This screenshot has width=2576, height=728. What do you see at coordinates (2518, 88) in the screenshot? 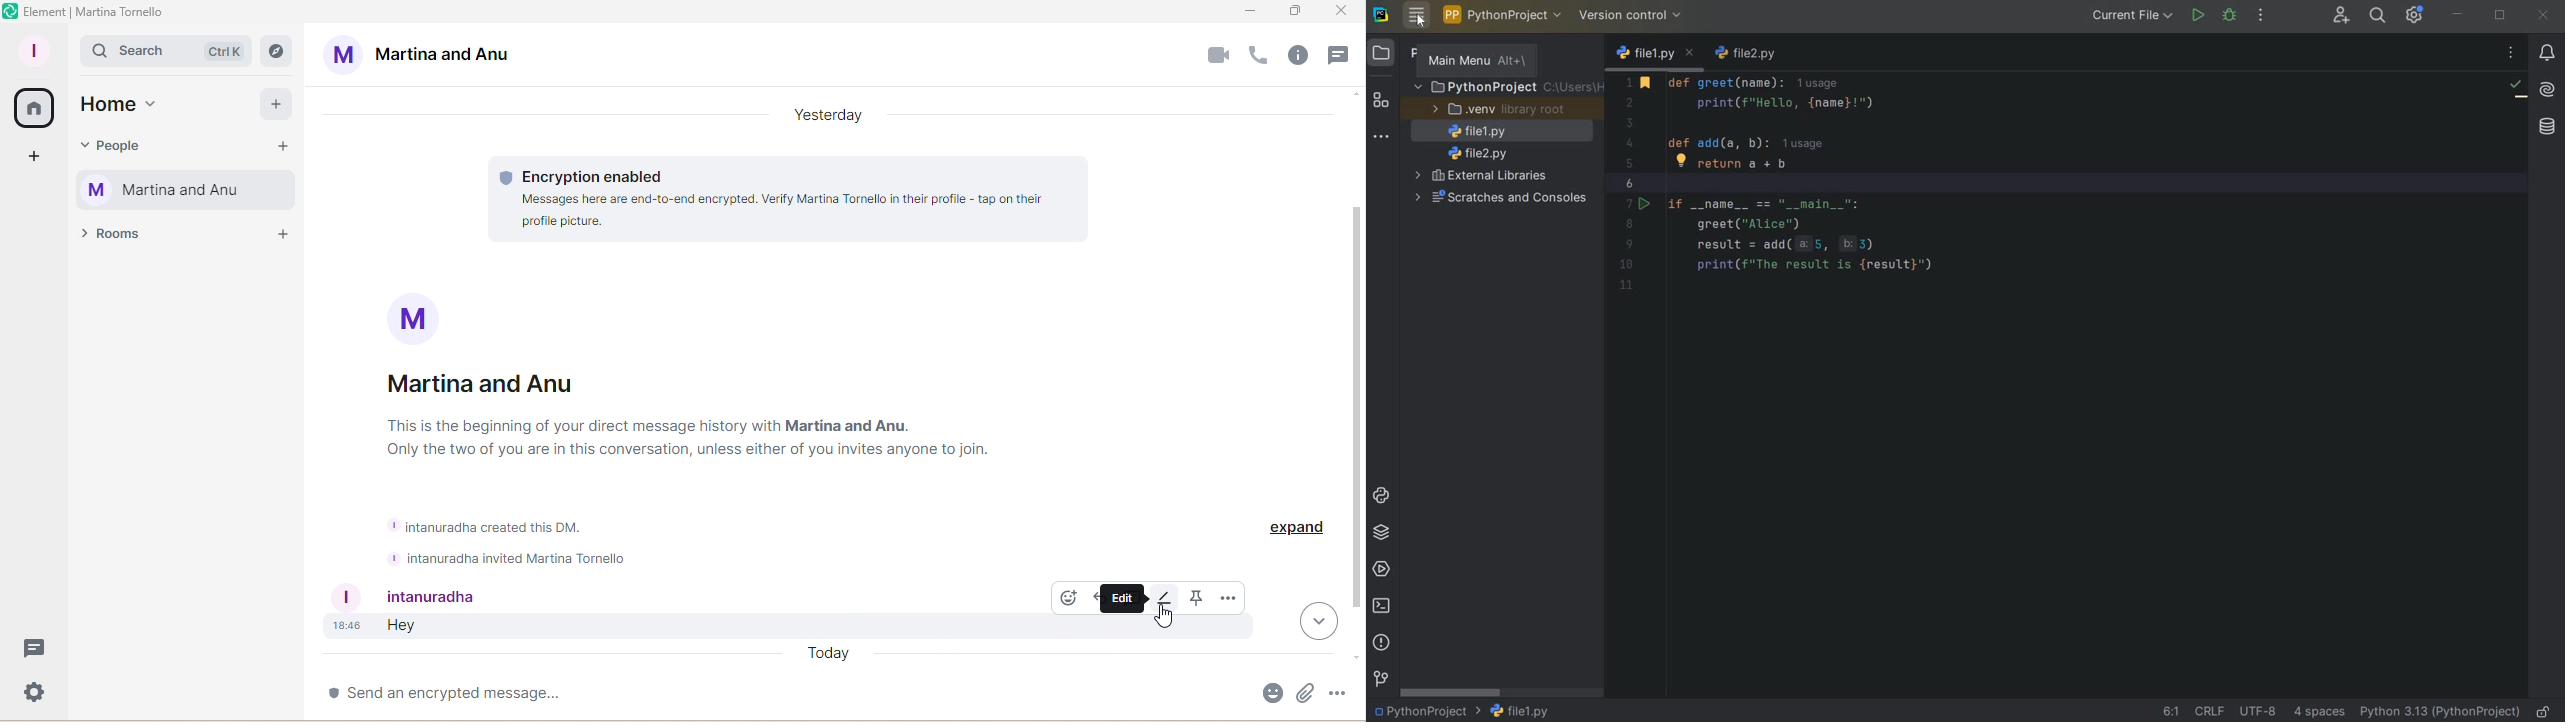
I see `no problems` at bounding box center [2518, 88].